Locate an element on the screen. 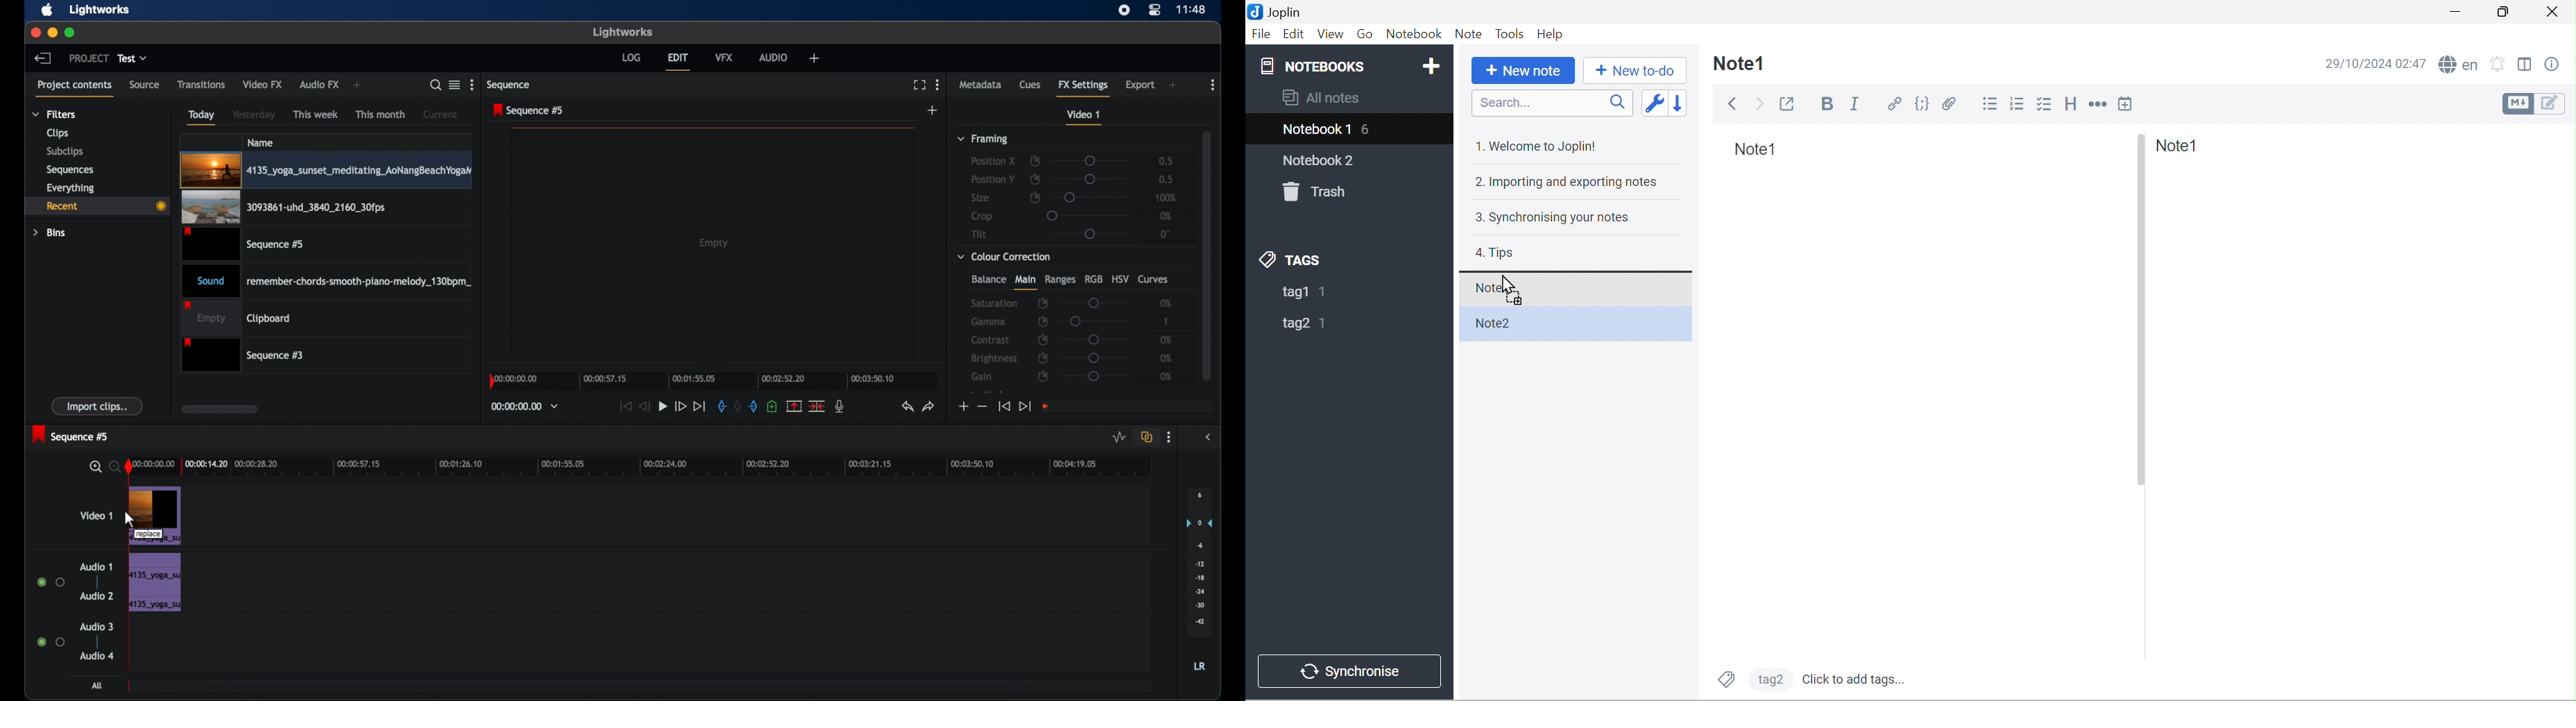 This screenshot has height=728, width=2576. 0% is located at coordinates (1165, 341).